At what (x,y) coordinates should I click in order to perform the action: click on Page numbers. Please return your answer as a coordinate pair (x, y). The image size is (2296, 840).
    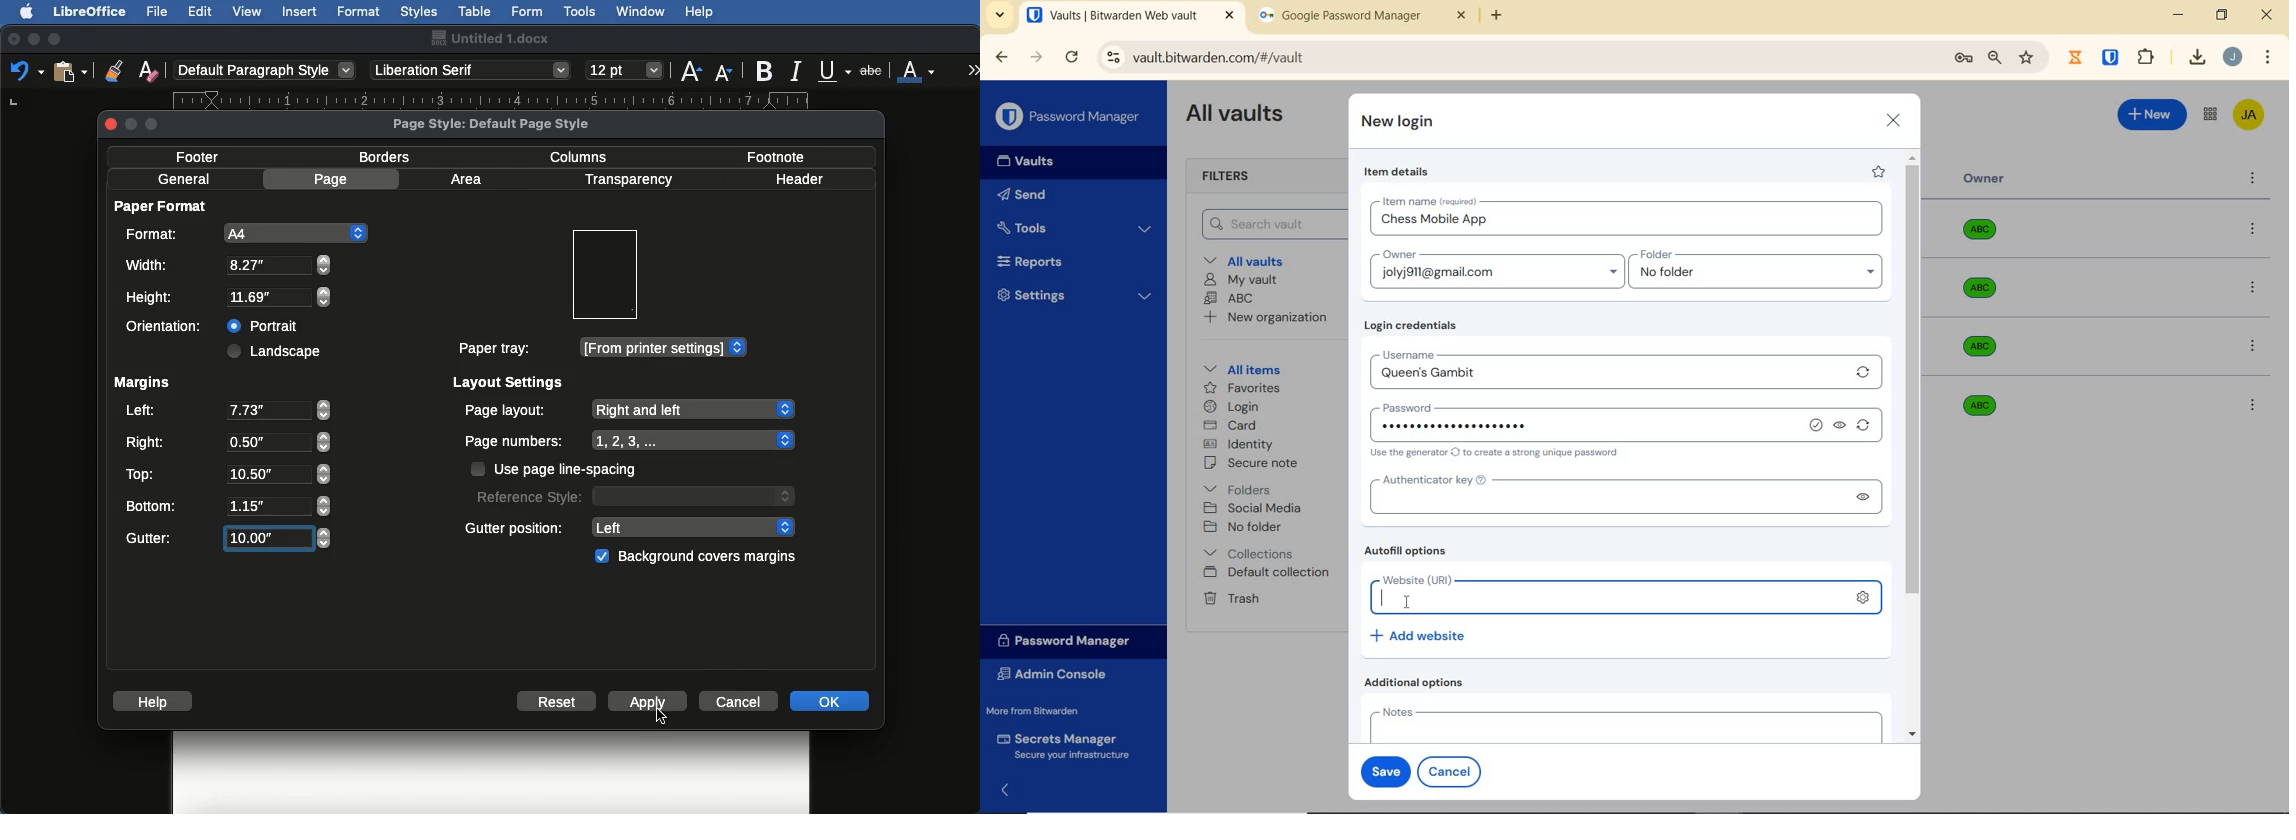
    Looking at the image, I should click on (630, 441).